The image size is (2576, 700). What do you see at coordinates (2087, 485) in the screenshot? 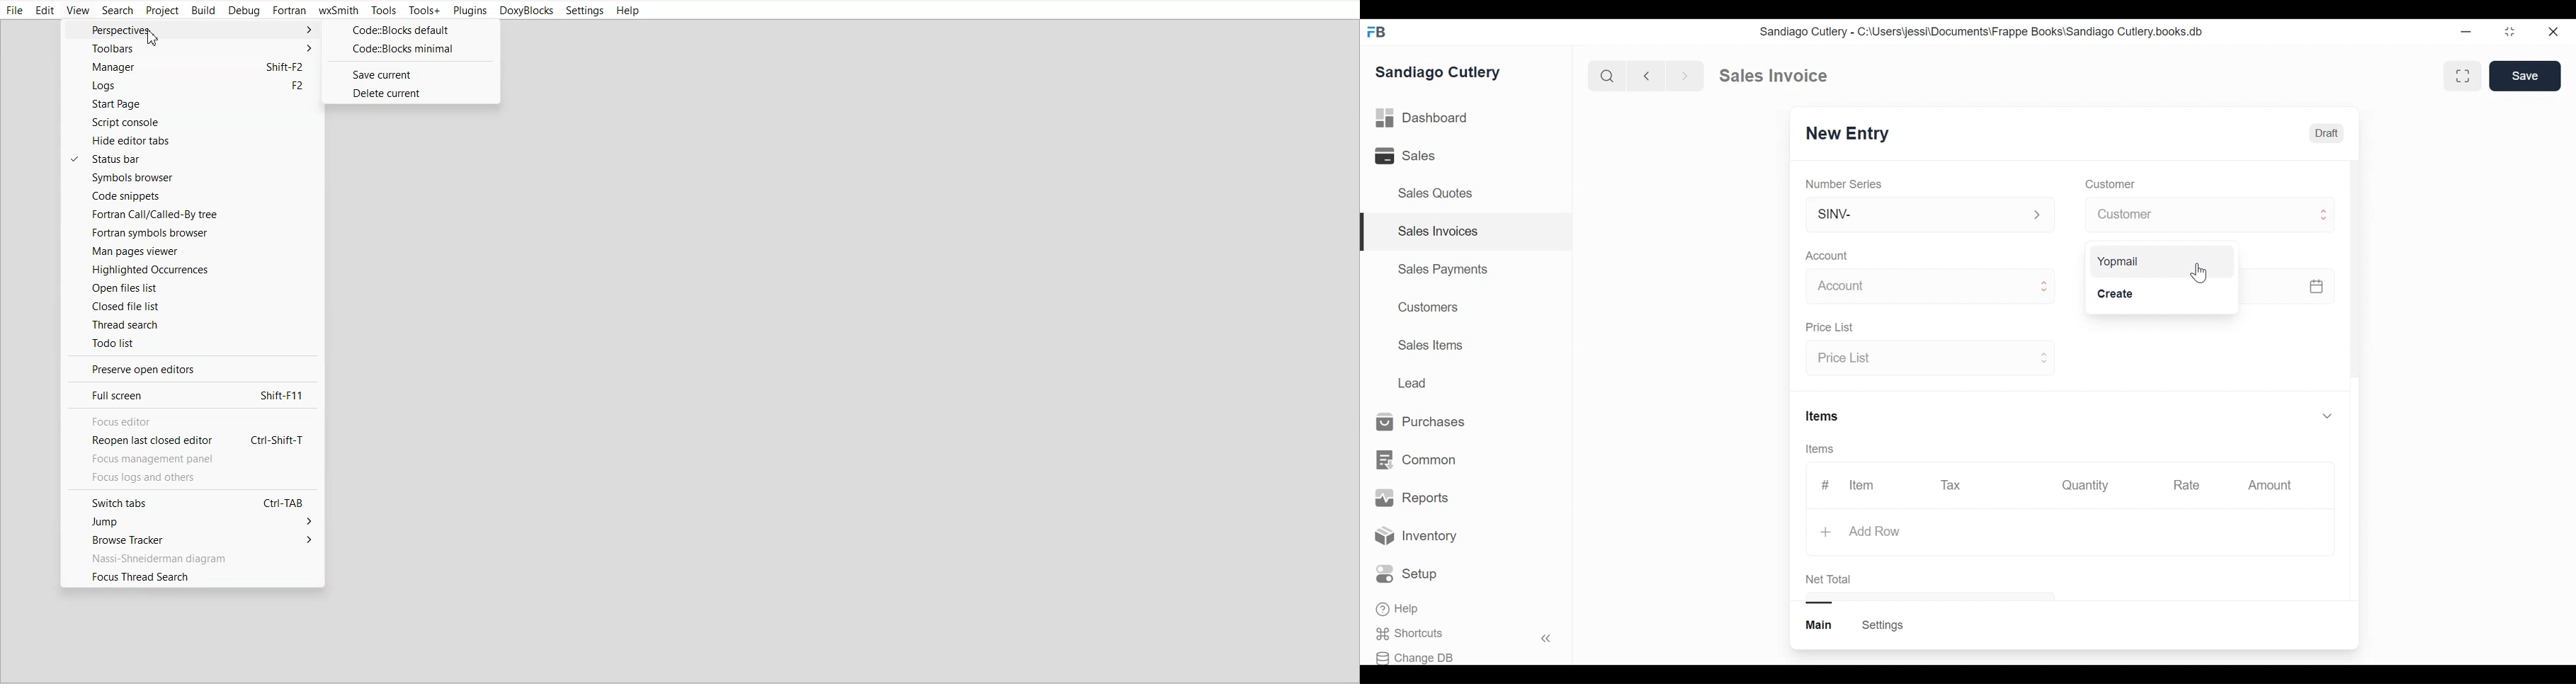
I see `Quantity` at bounding box center [2087, 485].